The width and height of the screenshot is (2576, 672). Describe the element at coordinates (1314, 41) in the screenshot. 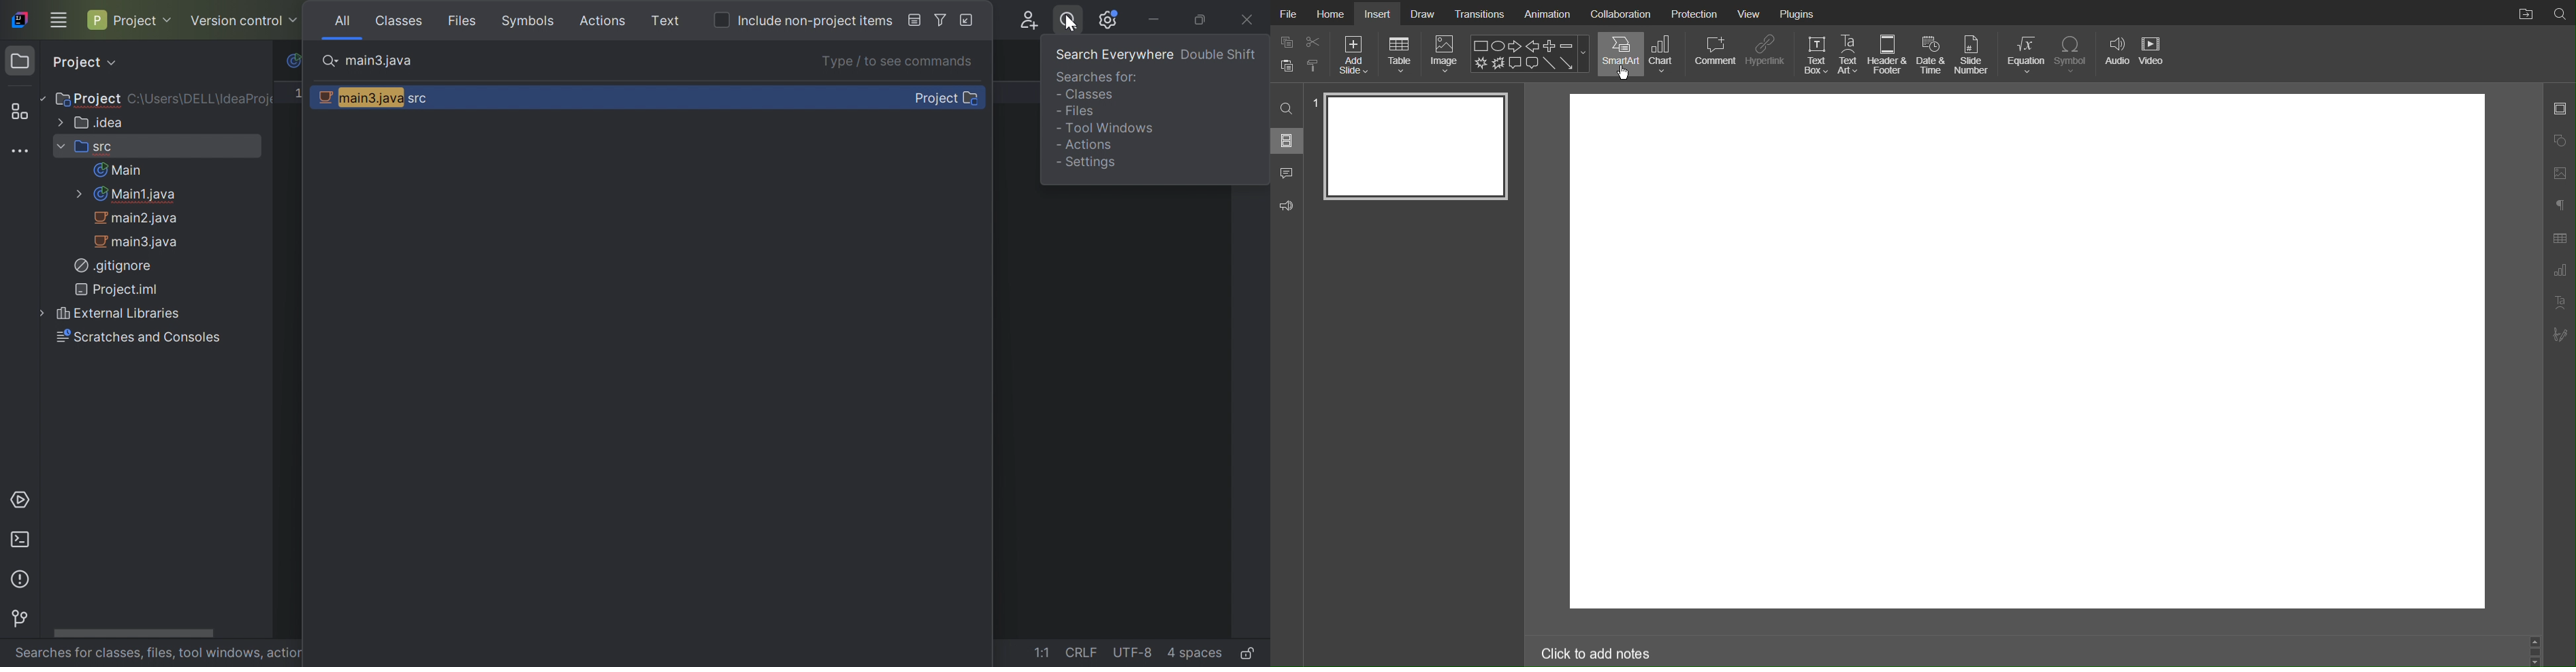

I see `cut` at that location.